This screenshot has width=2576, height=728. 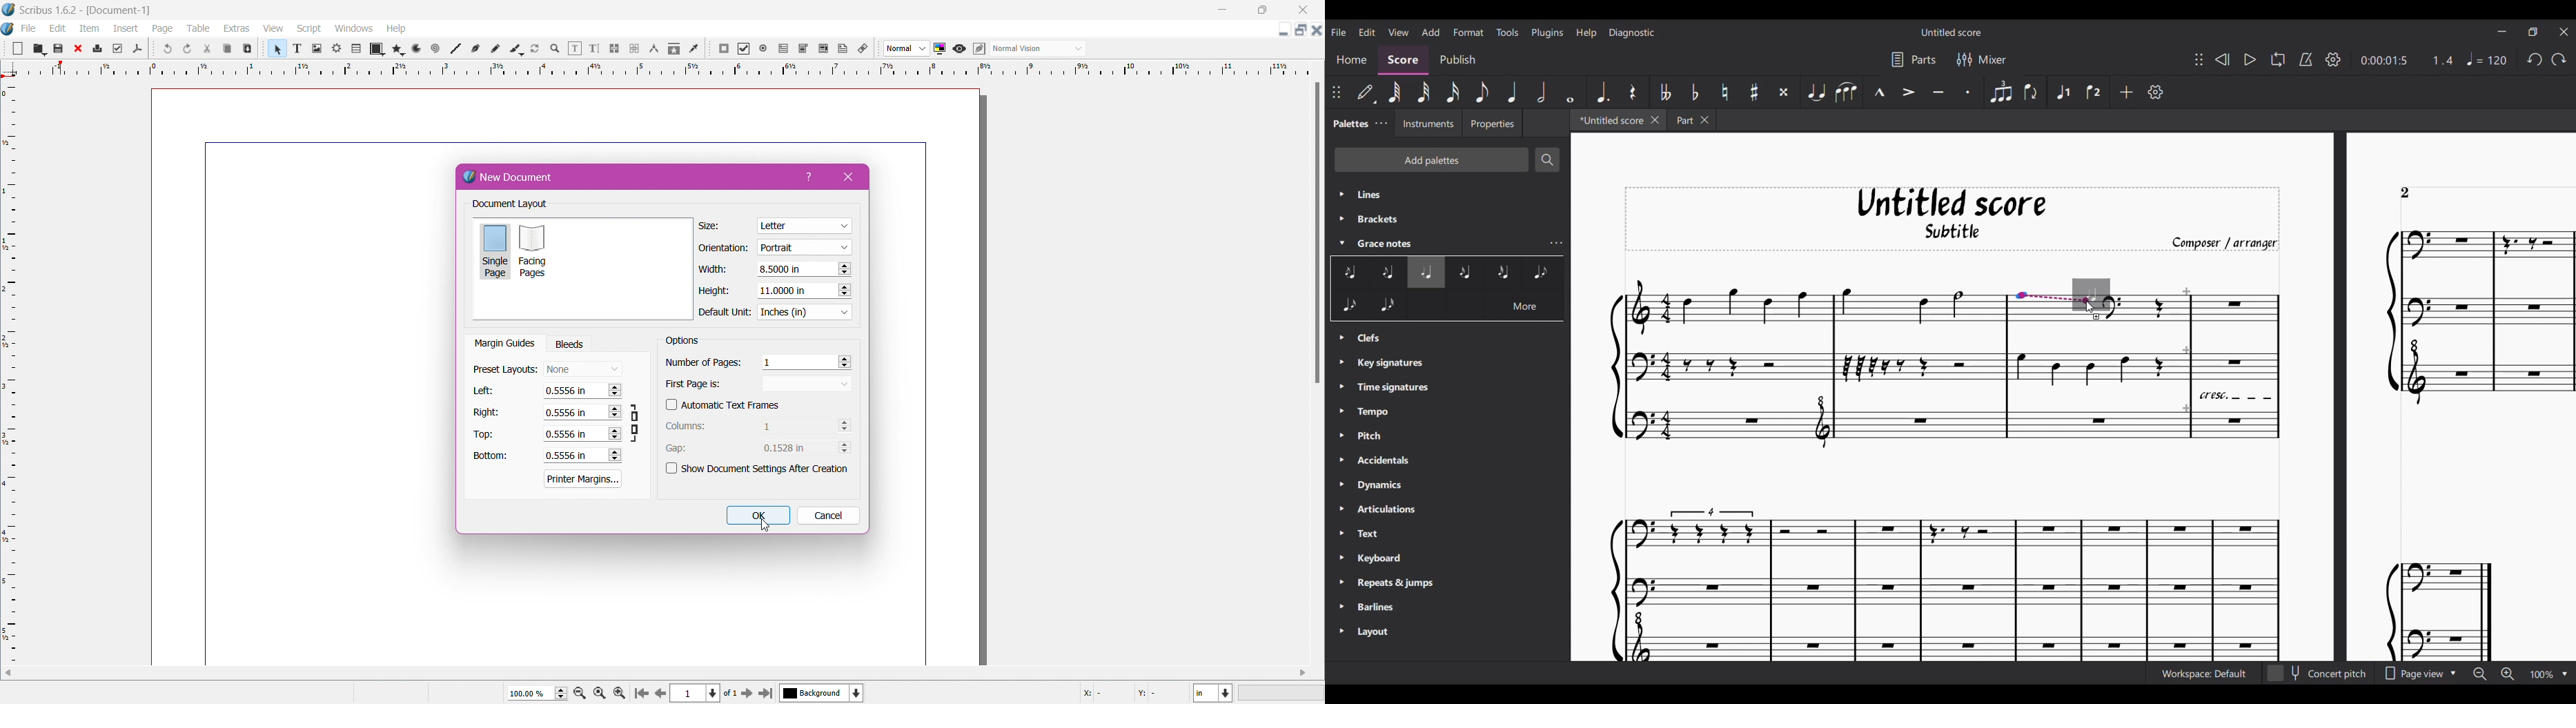 What do you see at coordinates (829, 516) in the screenshot?
I see `cancel` at bounding box center [829, 516].